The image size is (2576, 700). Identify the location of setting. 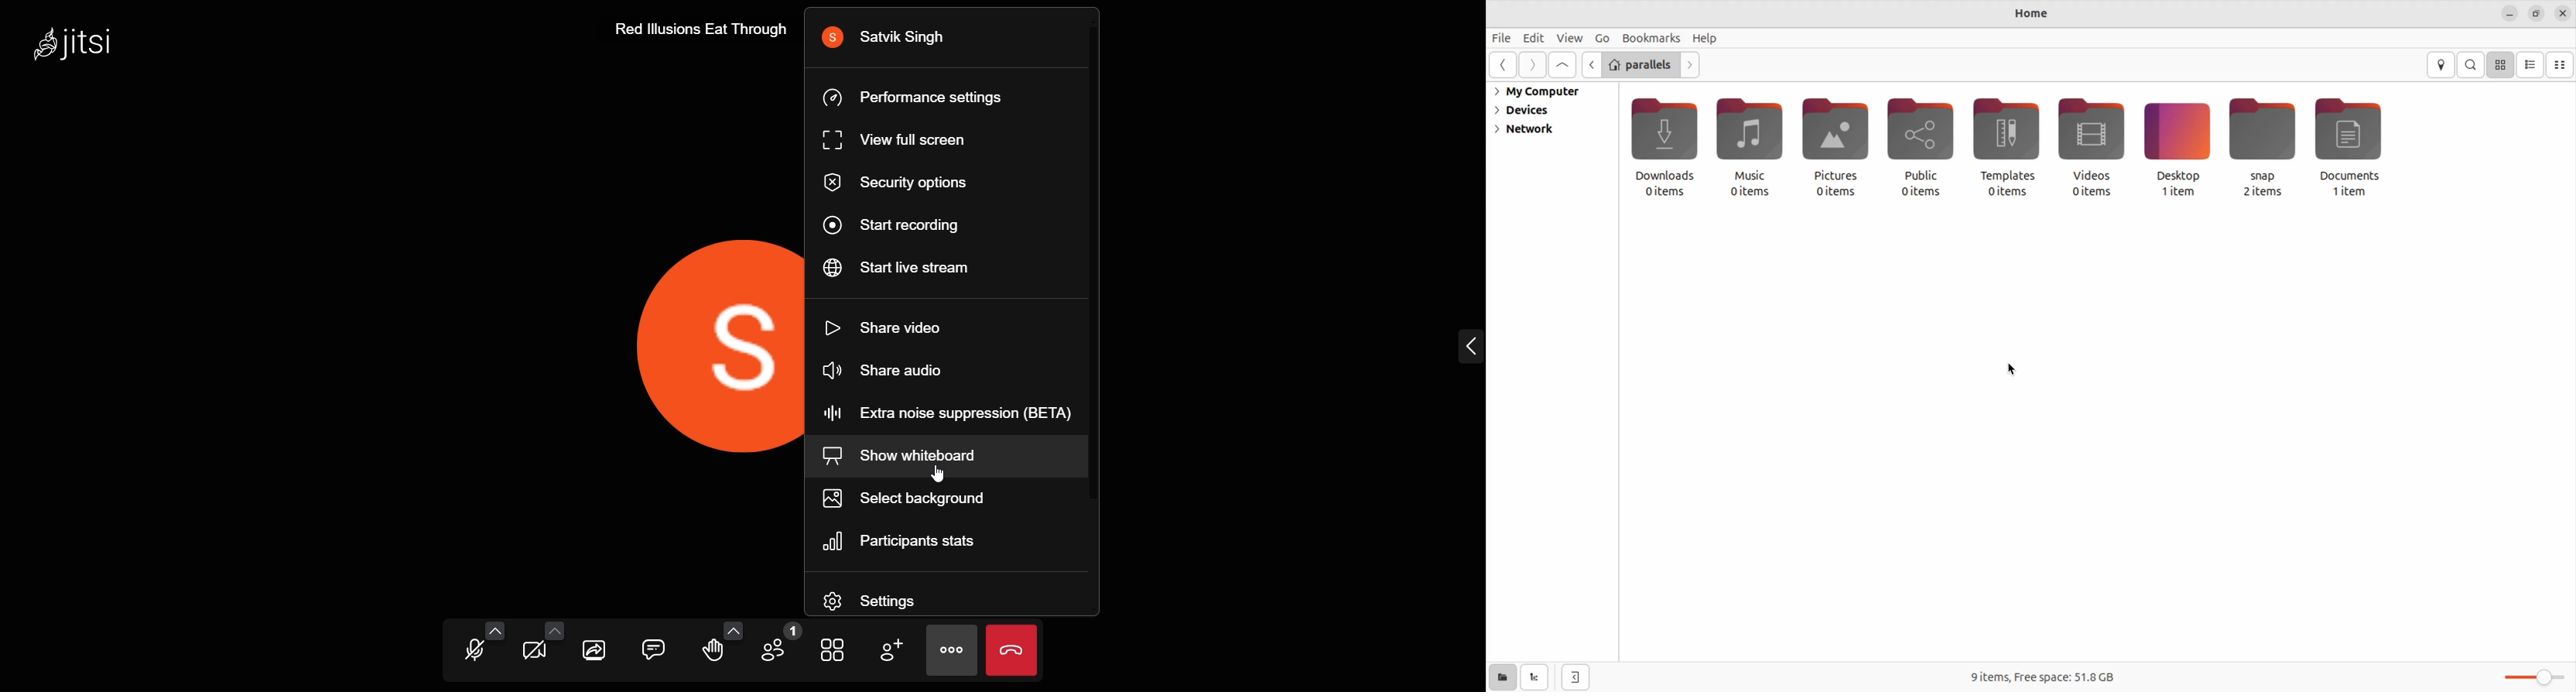
(901, 597).